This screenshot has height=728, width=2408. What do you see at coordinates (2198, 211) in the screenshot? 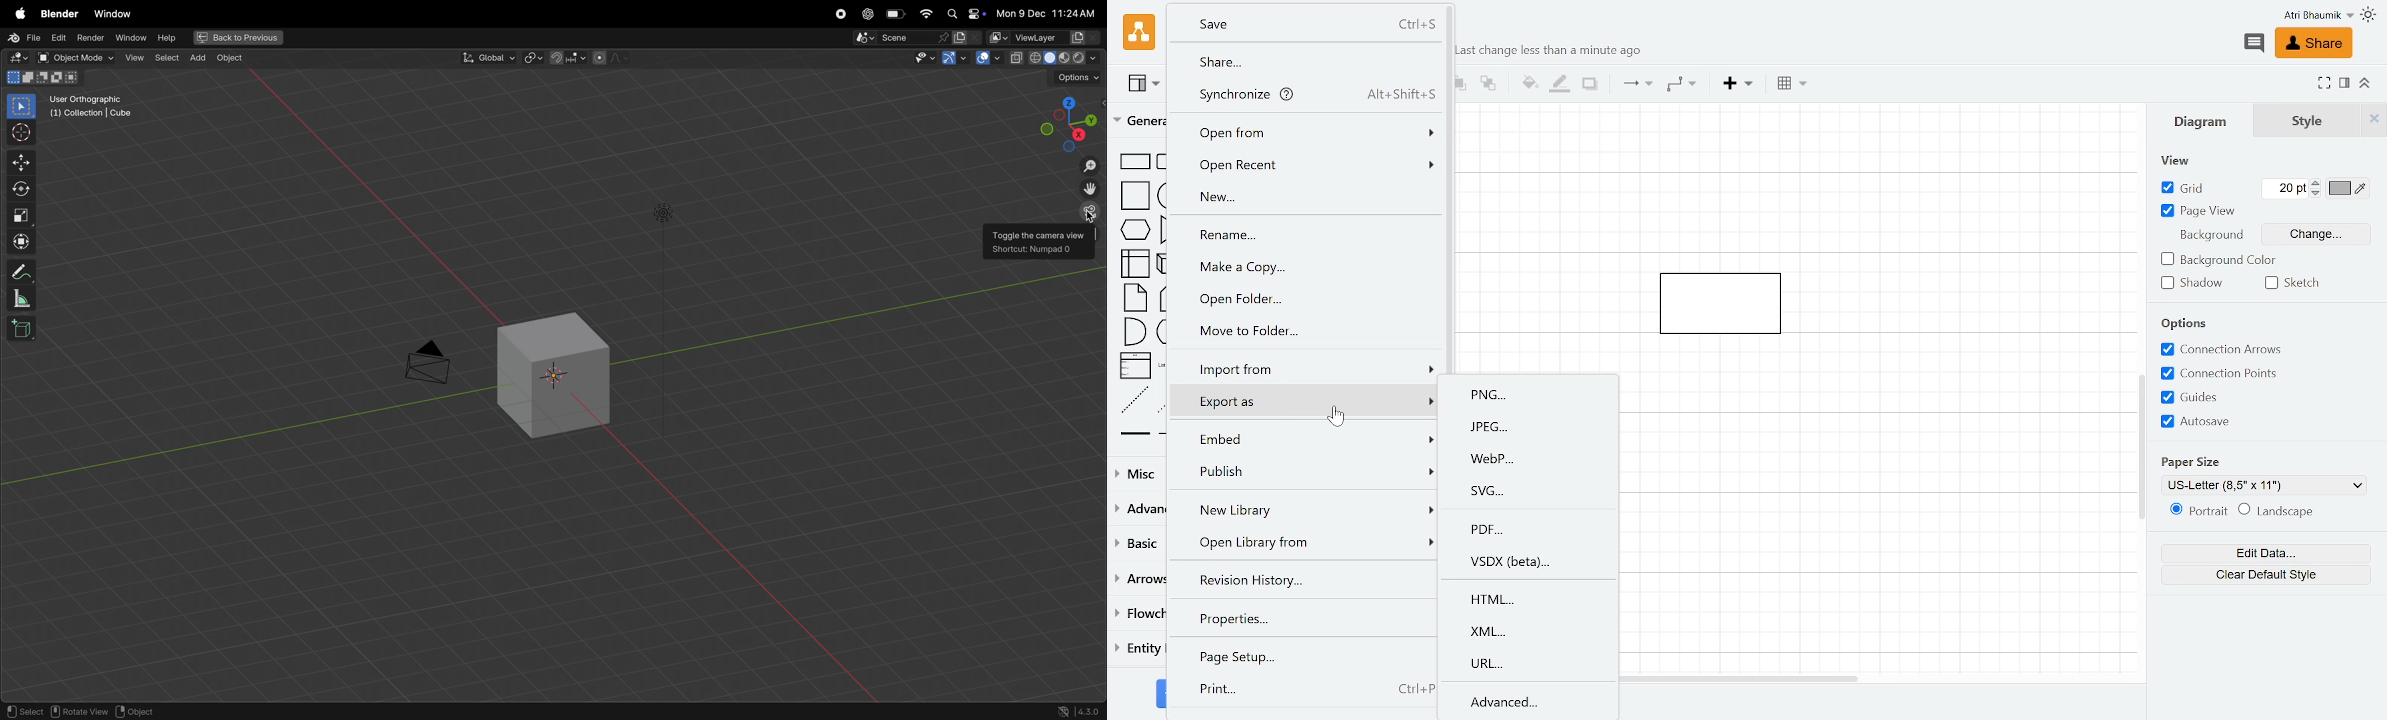
I see `Page view` at bounding box center [2198, 211].